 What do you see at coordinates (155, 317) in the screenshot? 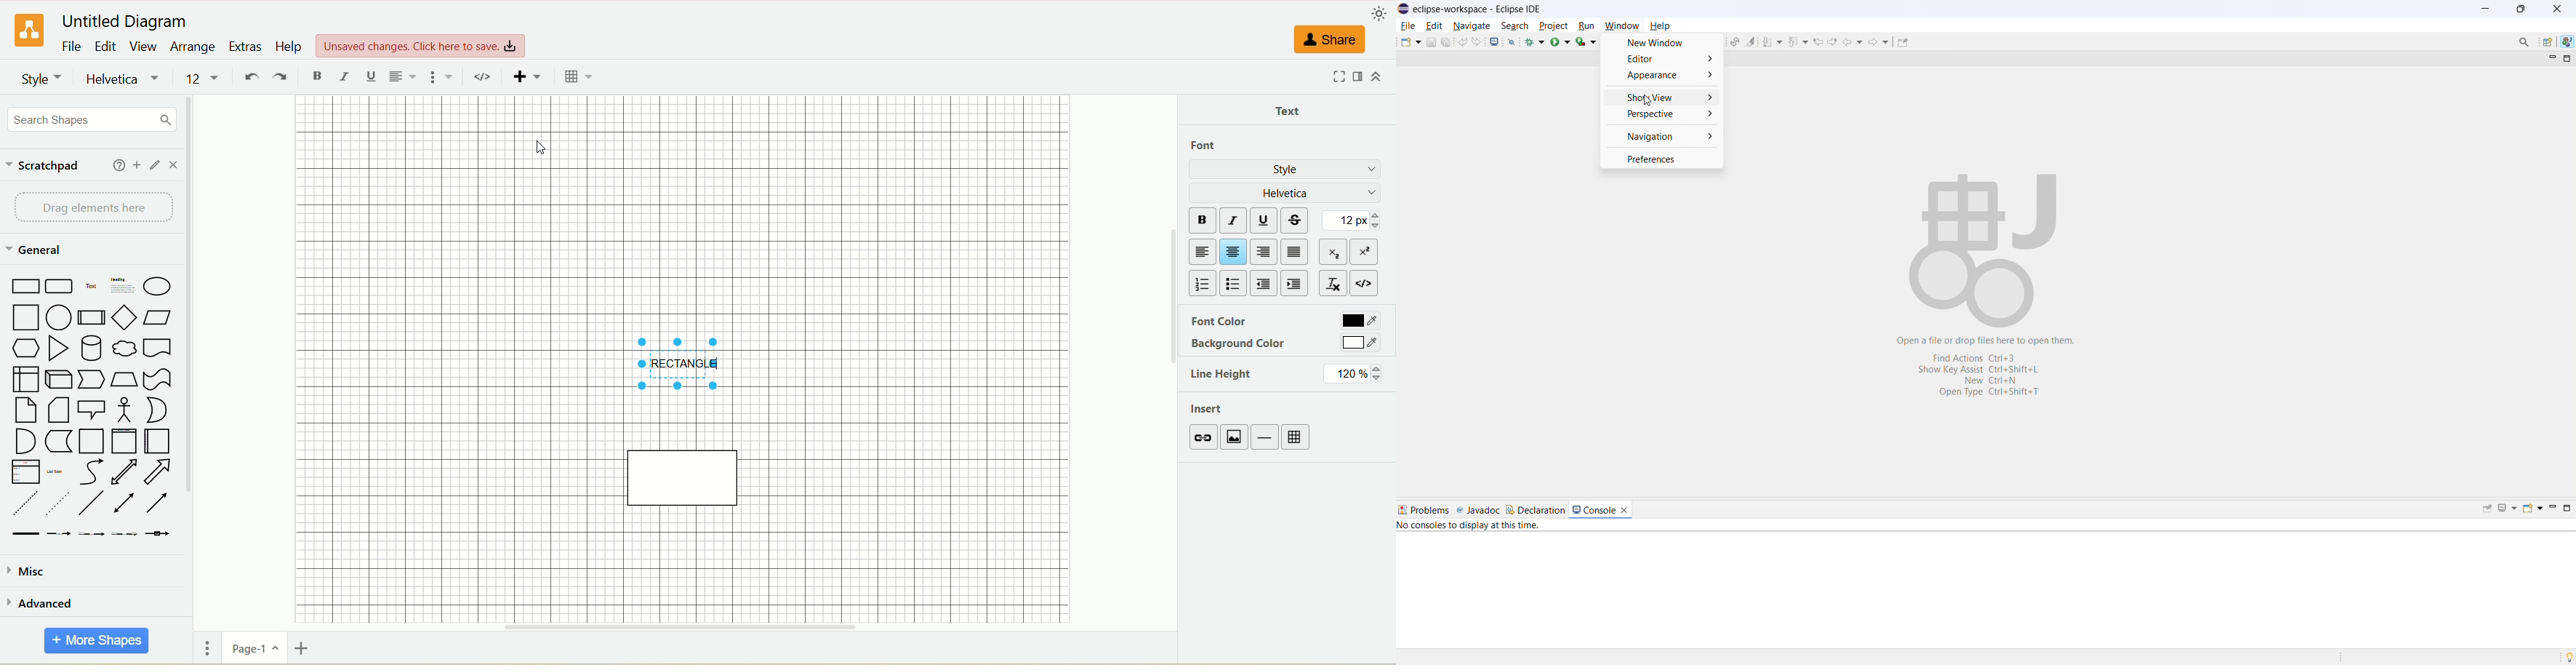
I see `parallelogram` at bounding box center [155, 317].